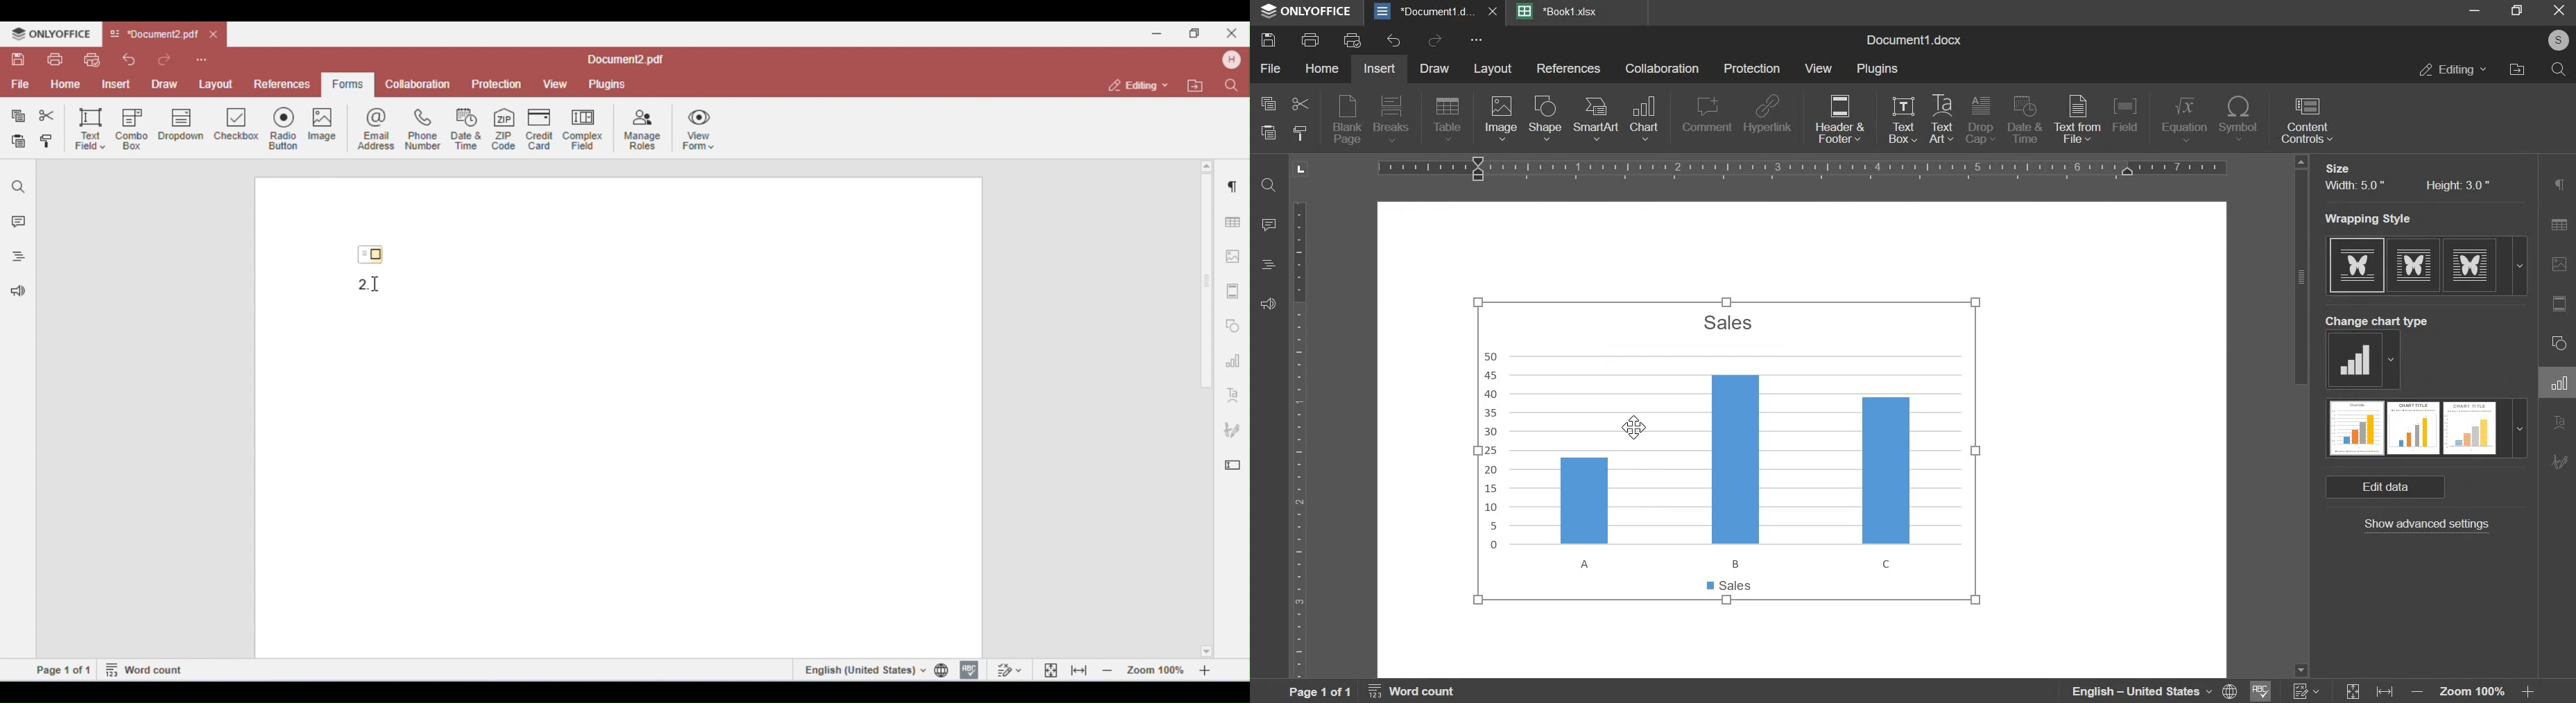 Image resolution: width=2576 pixels, height=728 pixels. Describe the element at coordinates (1448, 121) in the screenshot. I see `table` at that location.